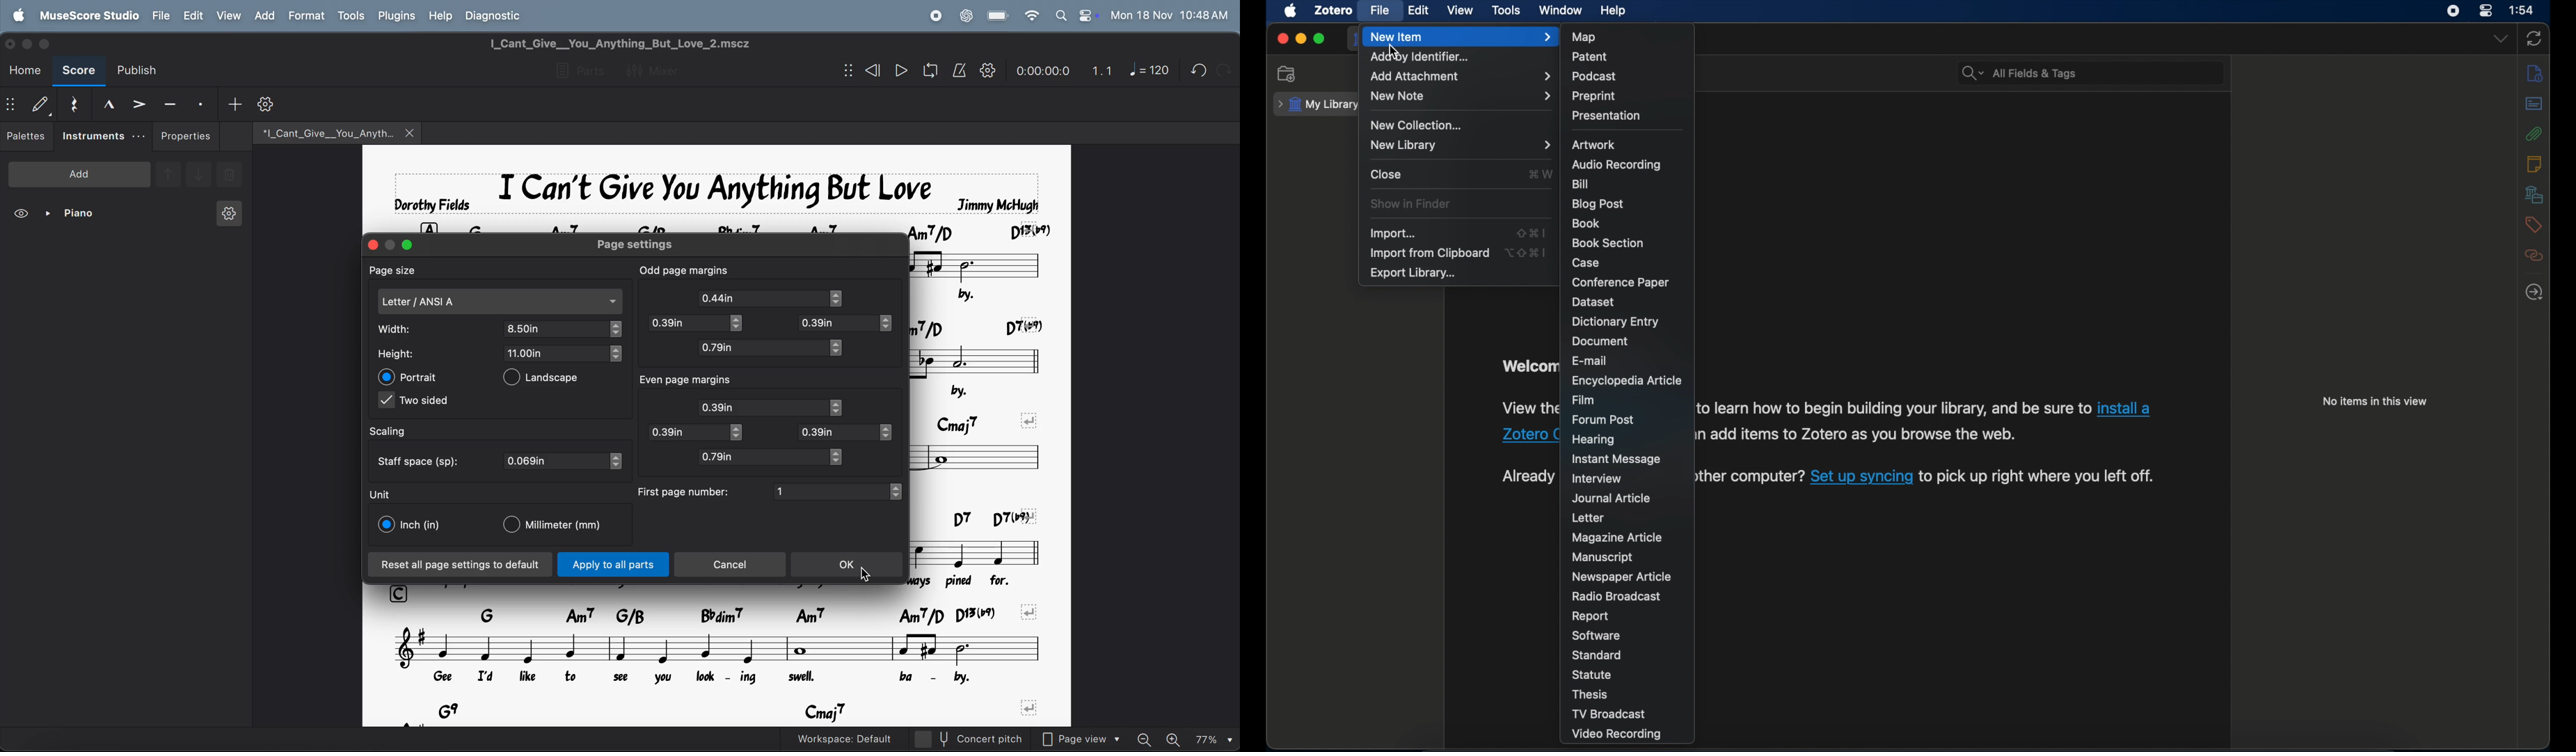  I want to click on video recording, so click(1617, 735).